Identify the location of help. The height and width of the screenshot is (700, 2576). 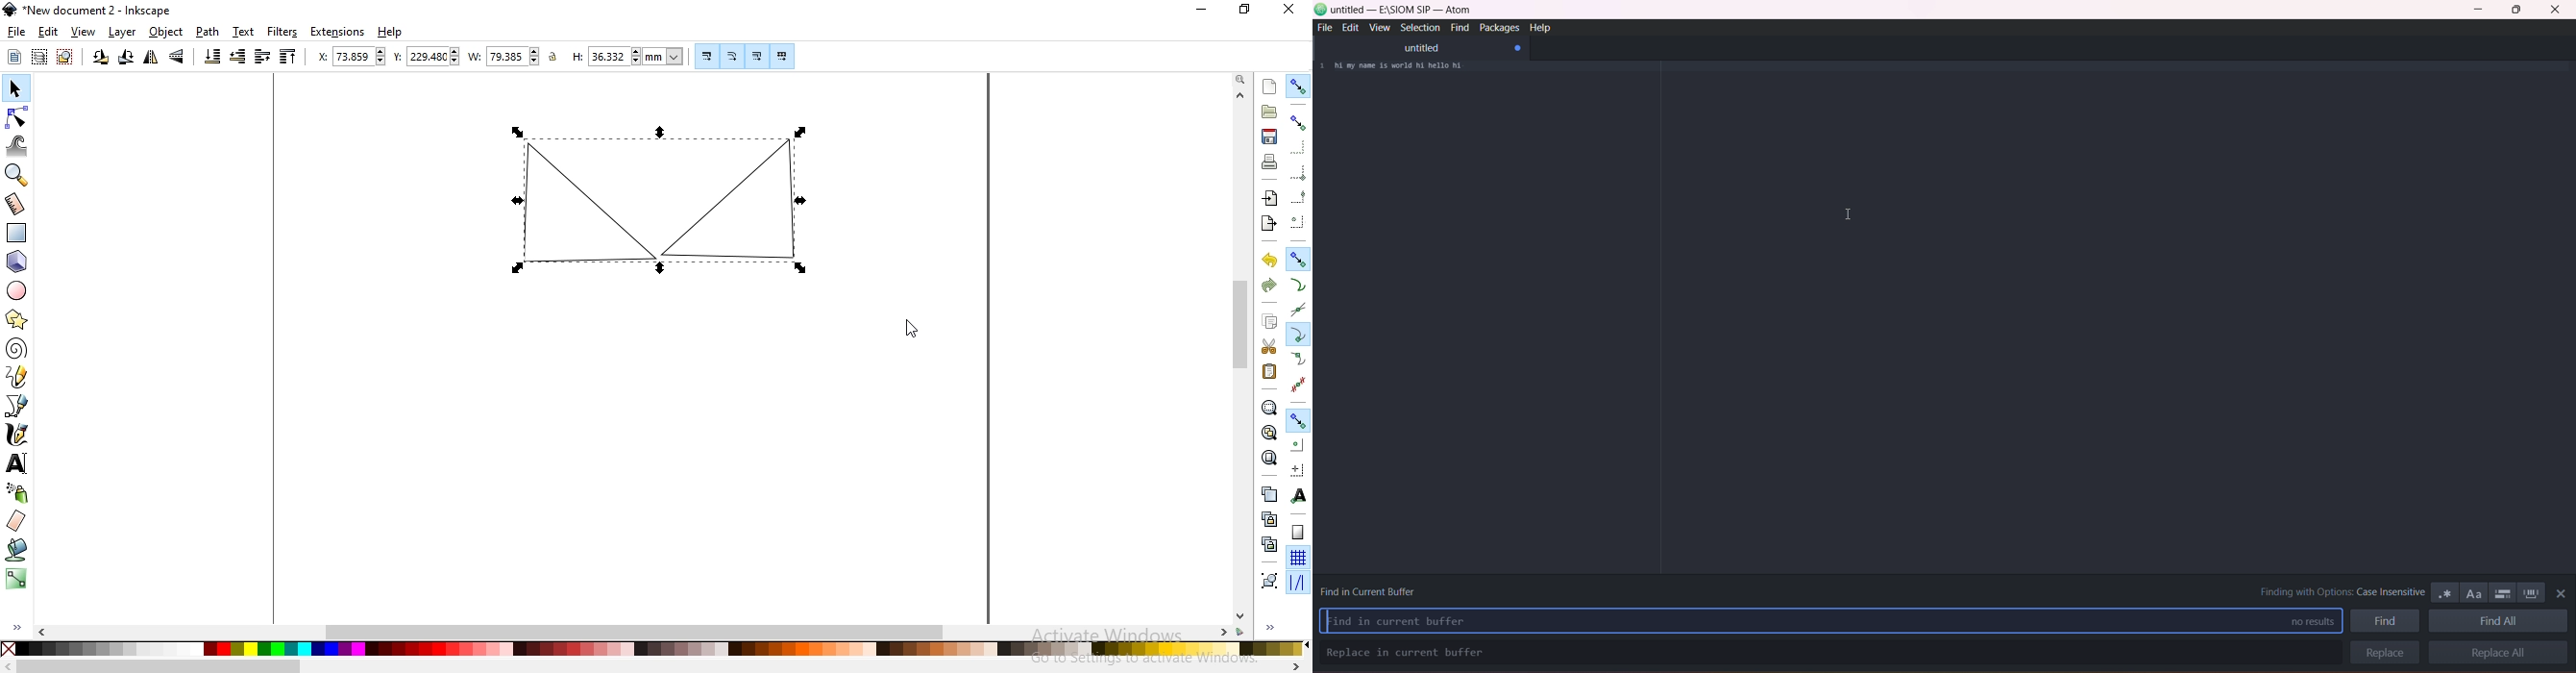
(390, 33).